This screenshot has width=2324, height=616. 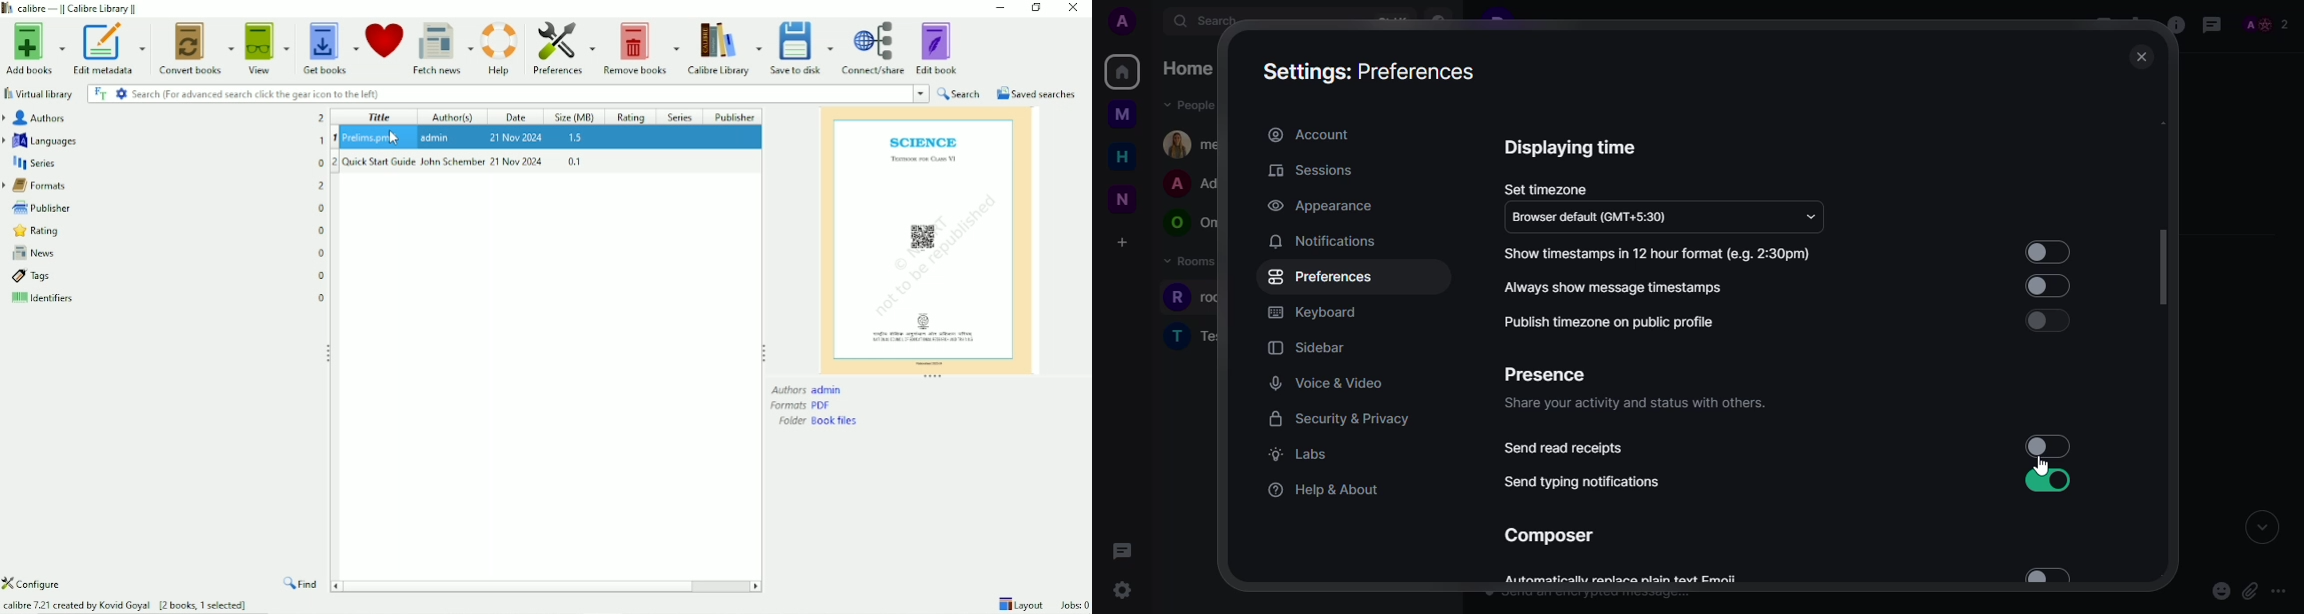 What do you see at coordinates (516, 136) in the screenshot?
I see `21 Nov 2024` at bounding box center [516, 136].